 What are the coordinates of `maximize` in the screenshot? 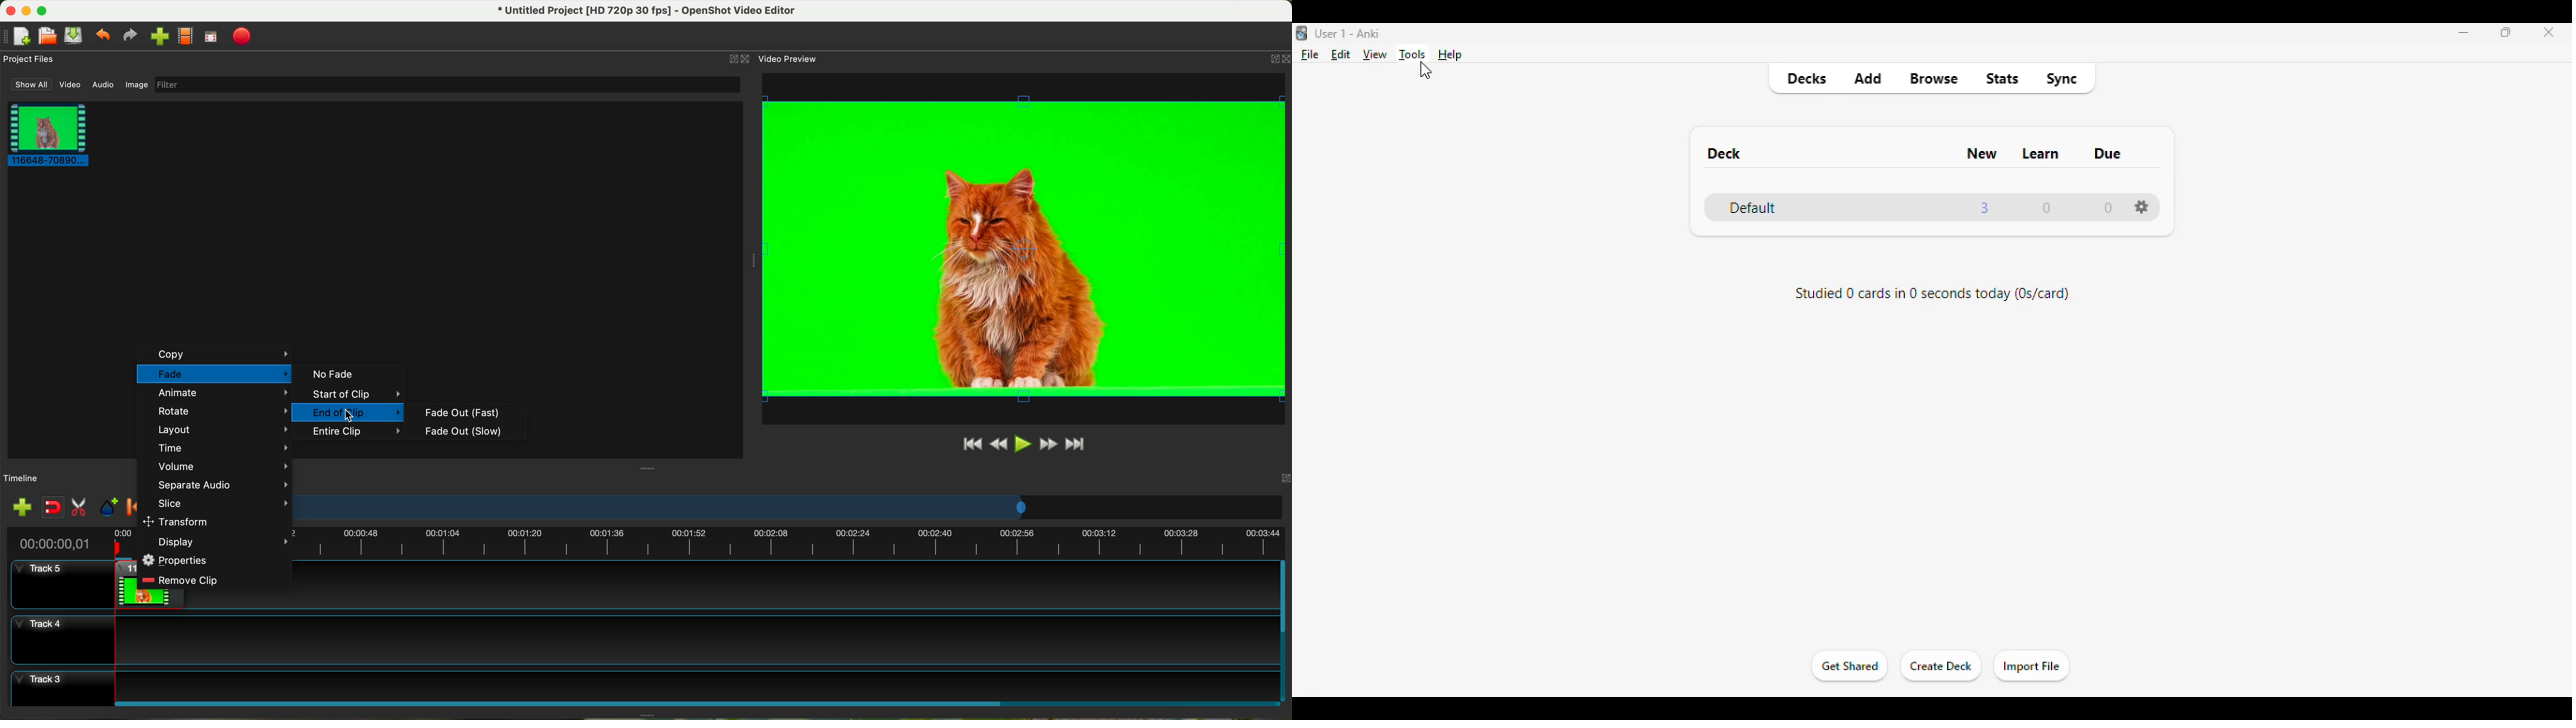 It's located at (2506, 32).